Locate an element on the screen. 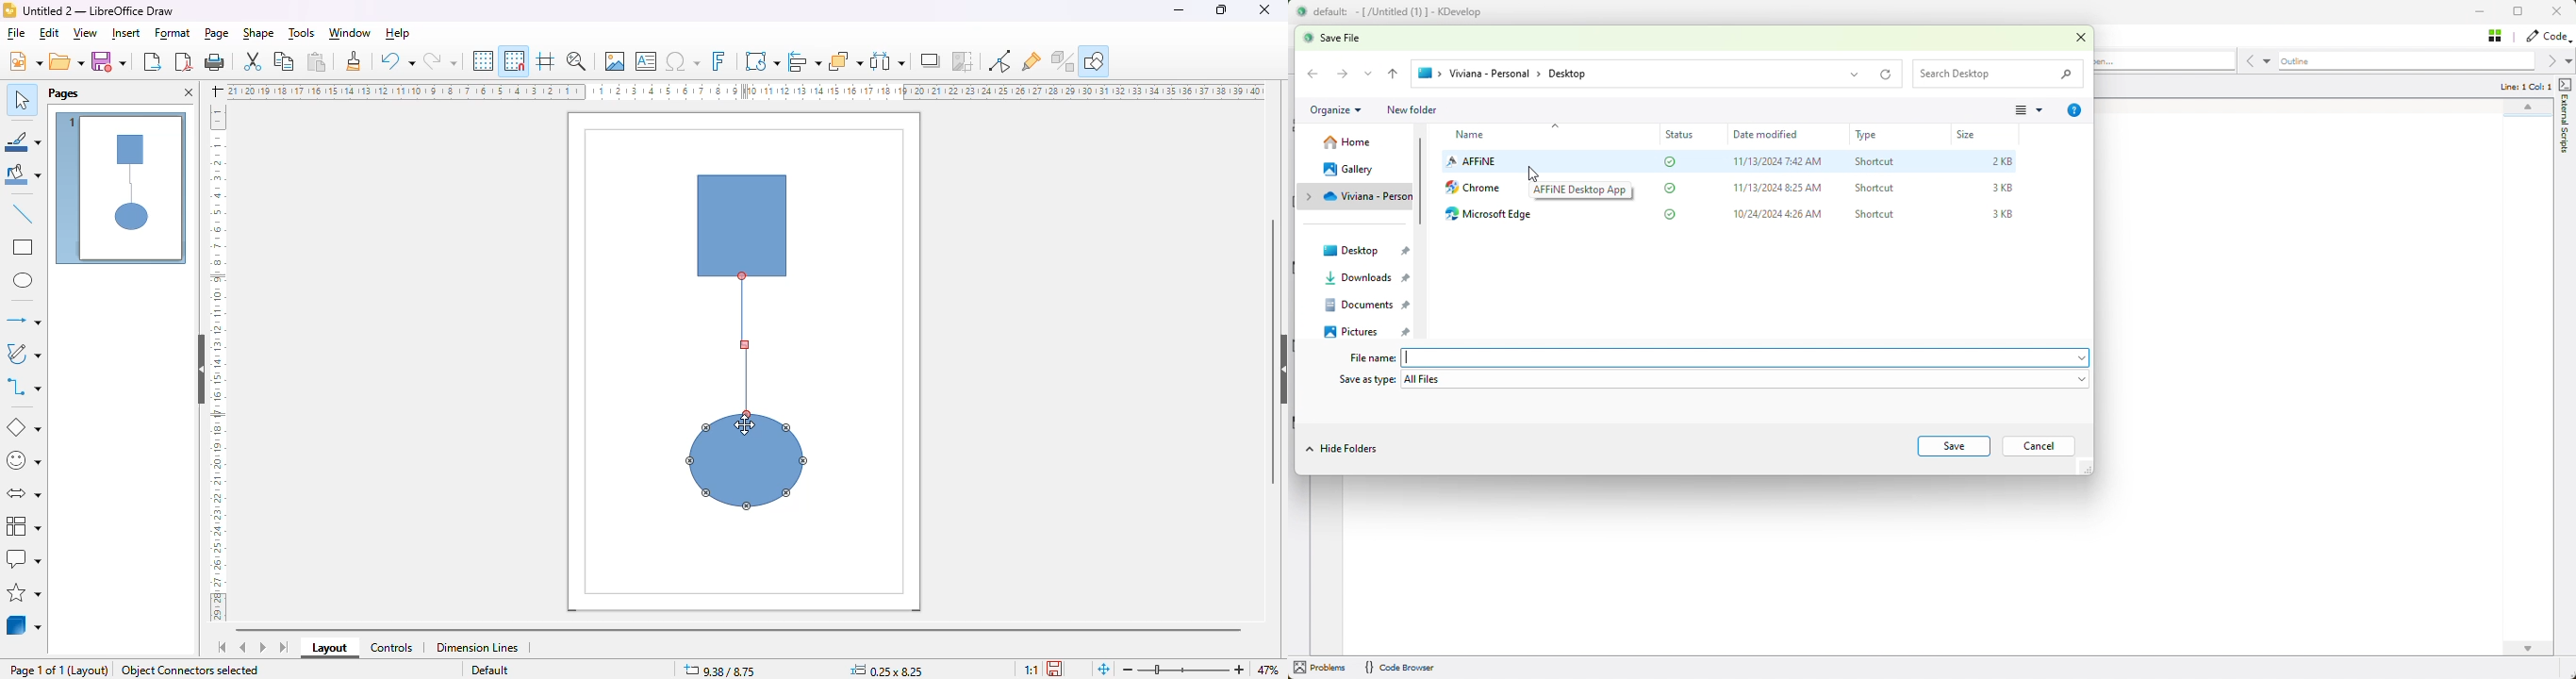 This screenshot has width=2576, height=700. insert text box is located at coordinates (646, 60).